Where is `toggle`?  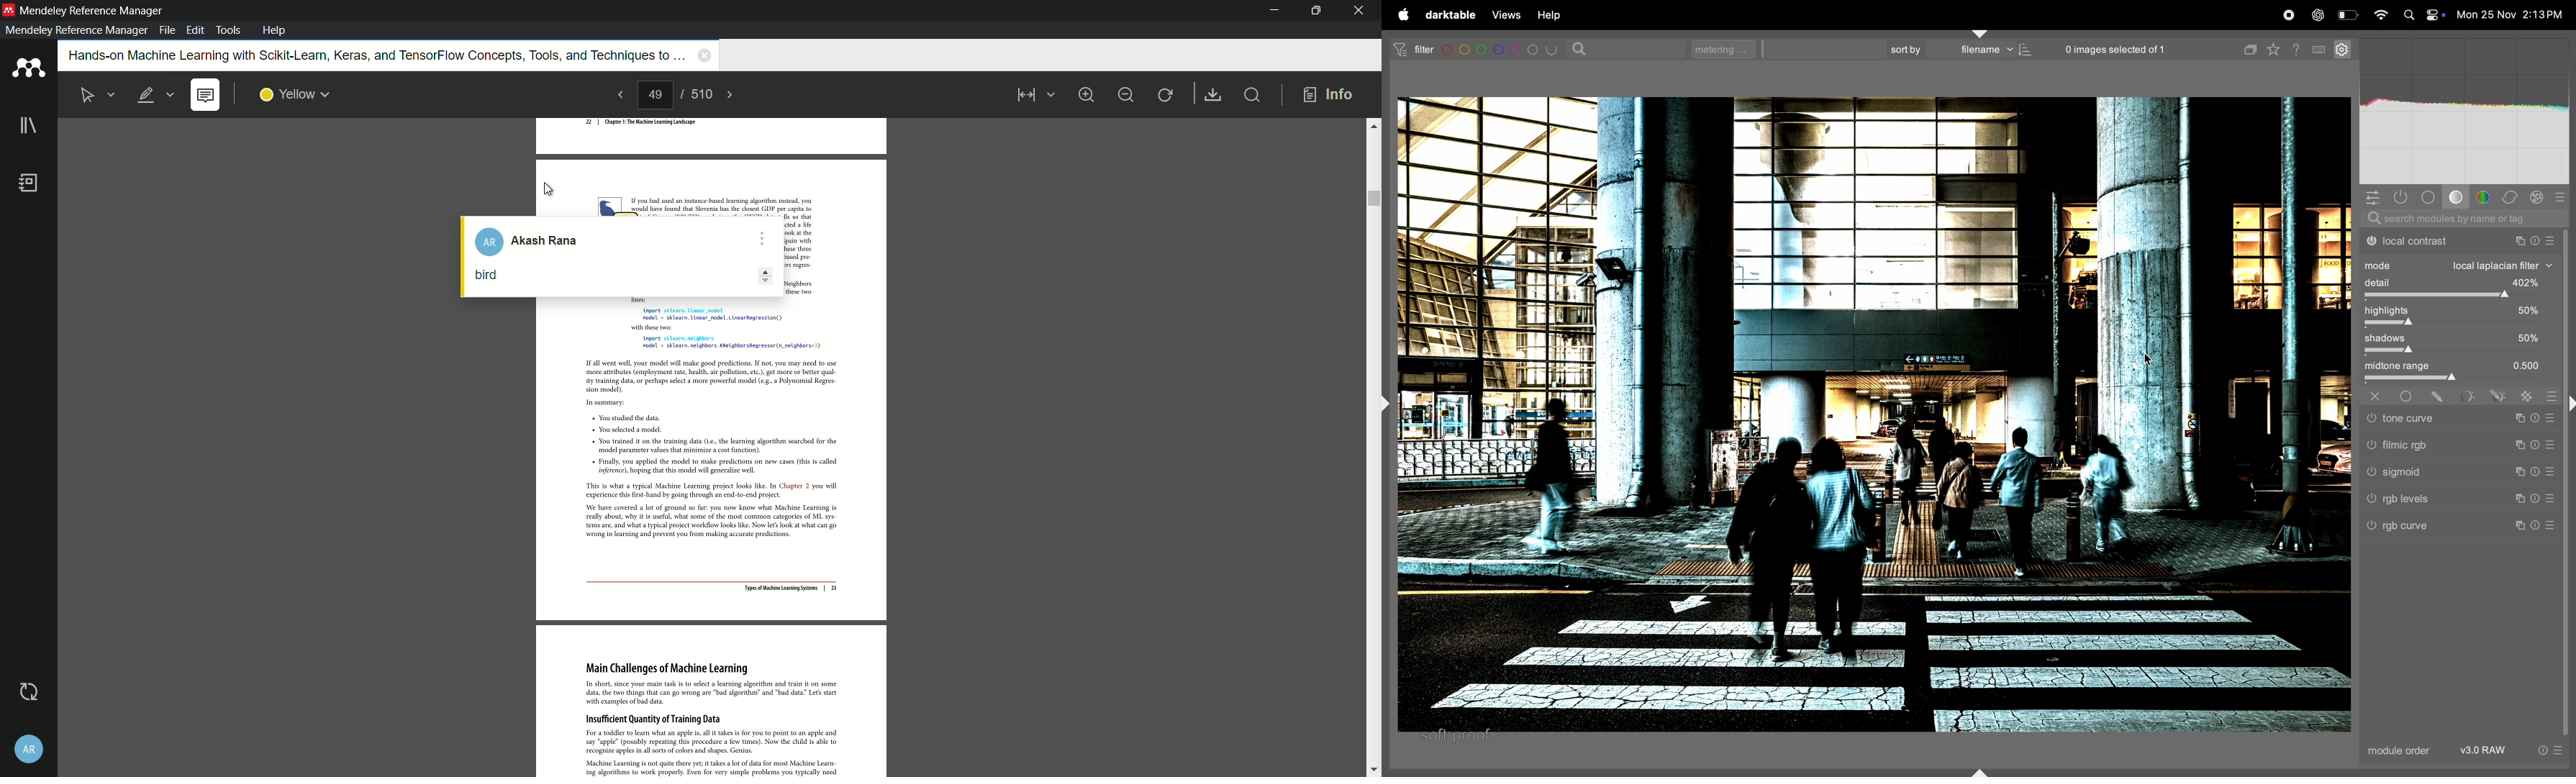 toggle is located at coordinates (2463, 380).